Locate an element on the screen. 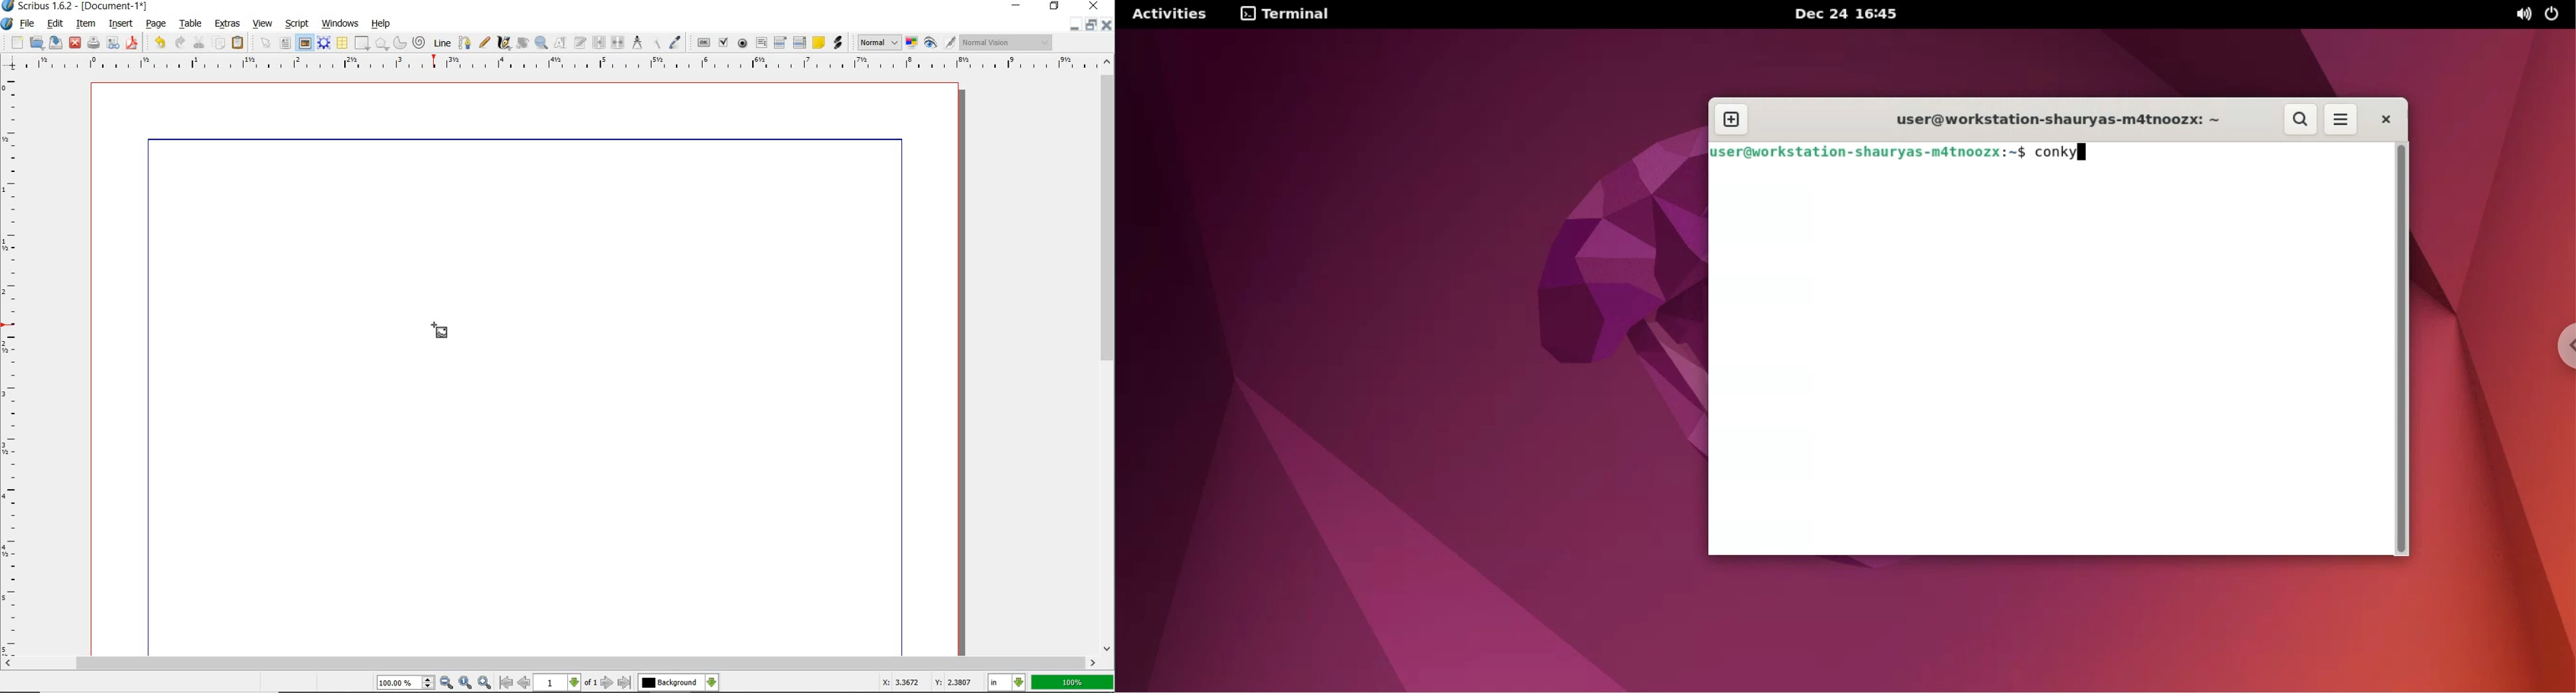 The image size is (2576, 700). Cursor Coordinates is located at coordinates (925, 684).